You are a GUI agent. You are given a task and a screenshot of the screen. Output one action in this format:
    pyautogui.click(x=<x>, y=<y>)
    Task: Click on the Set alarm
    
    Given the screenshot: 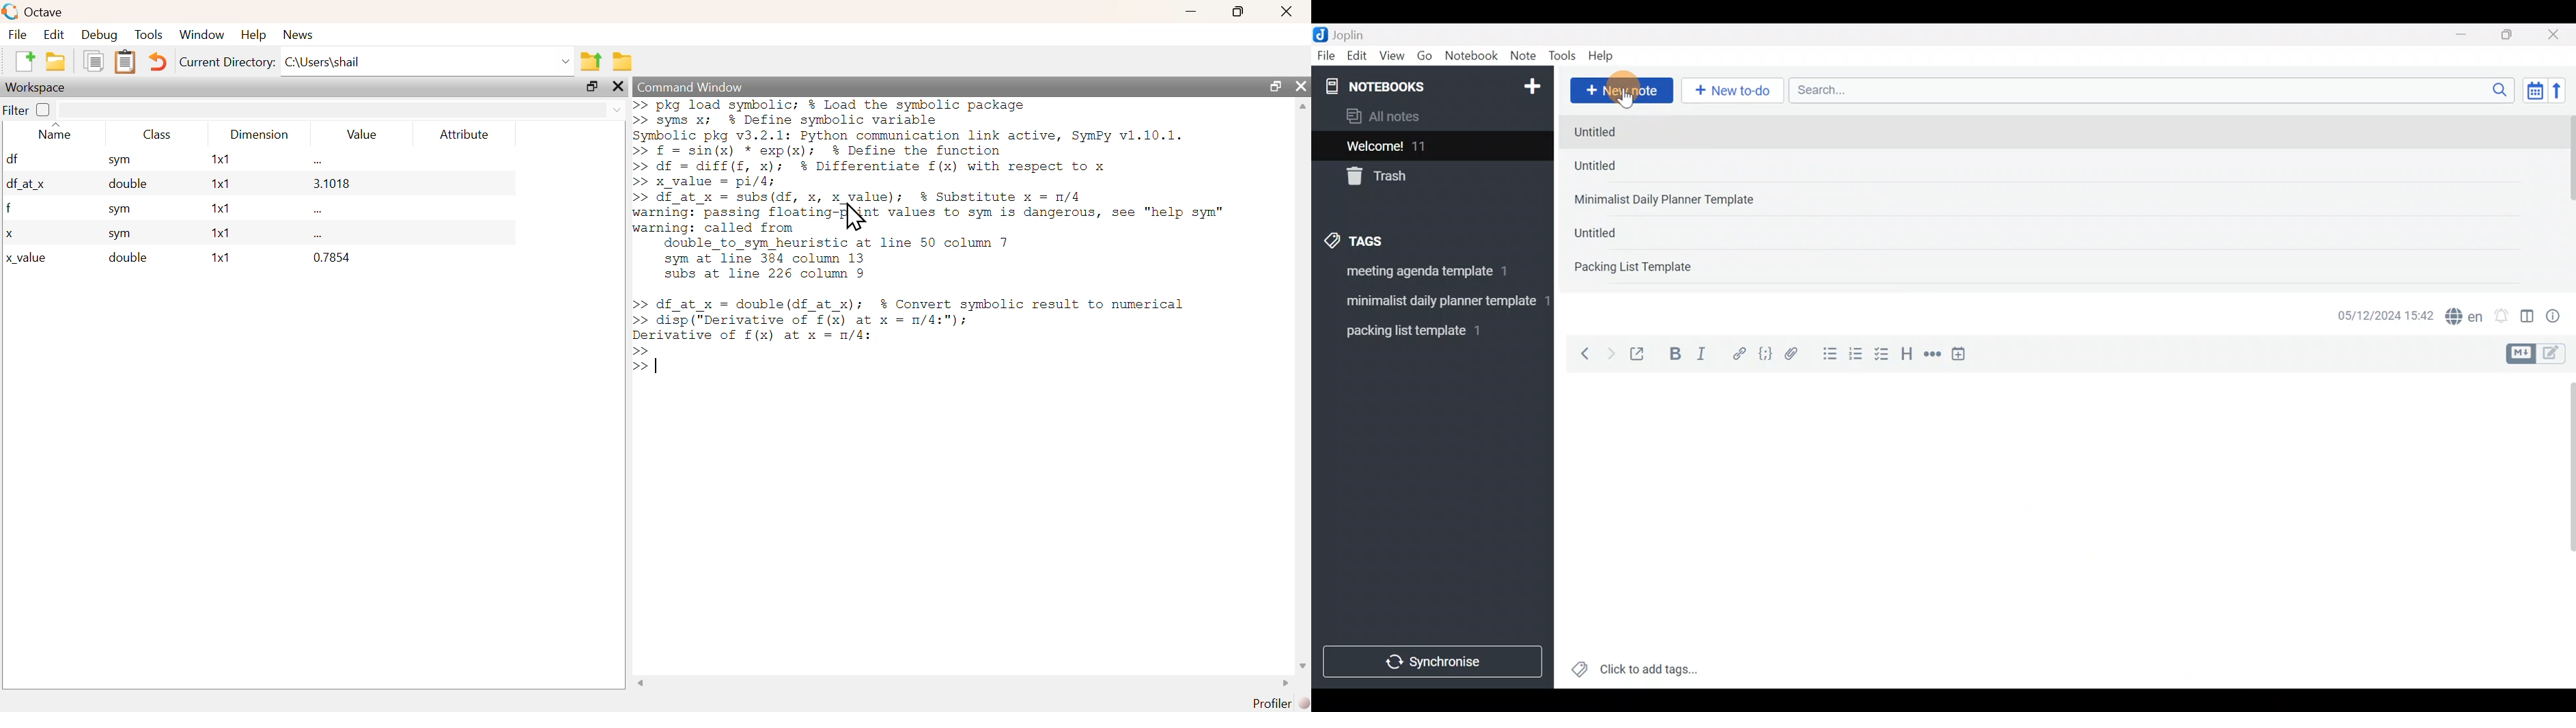 What is the action you would take?
    pyautogui.click(x=2503, y=317)
    